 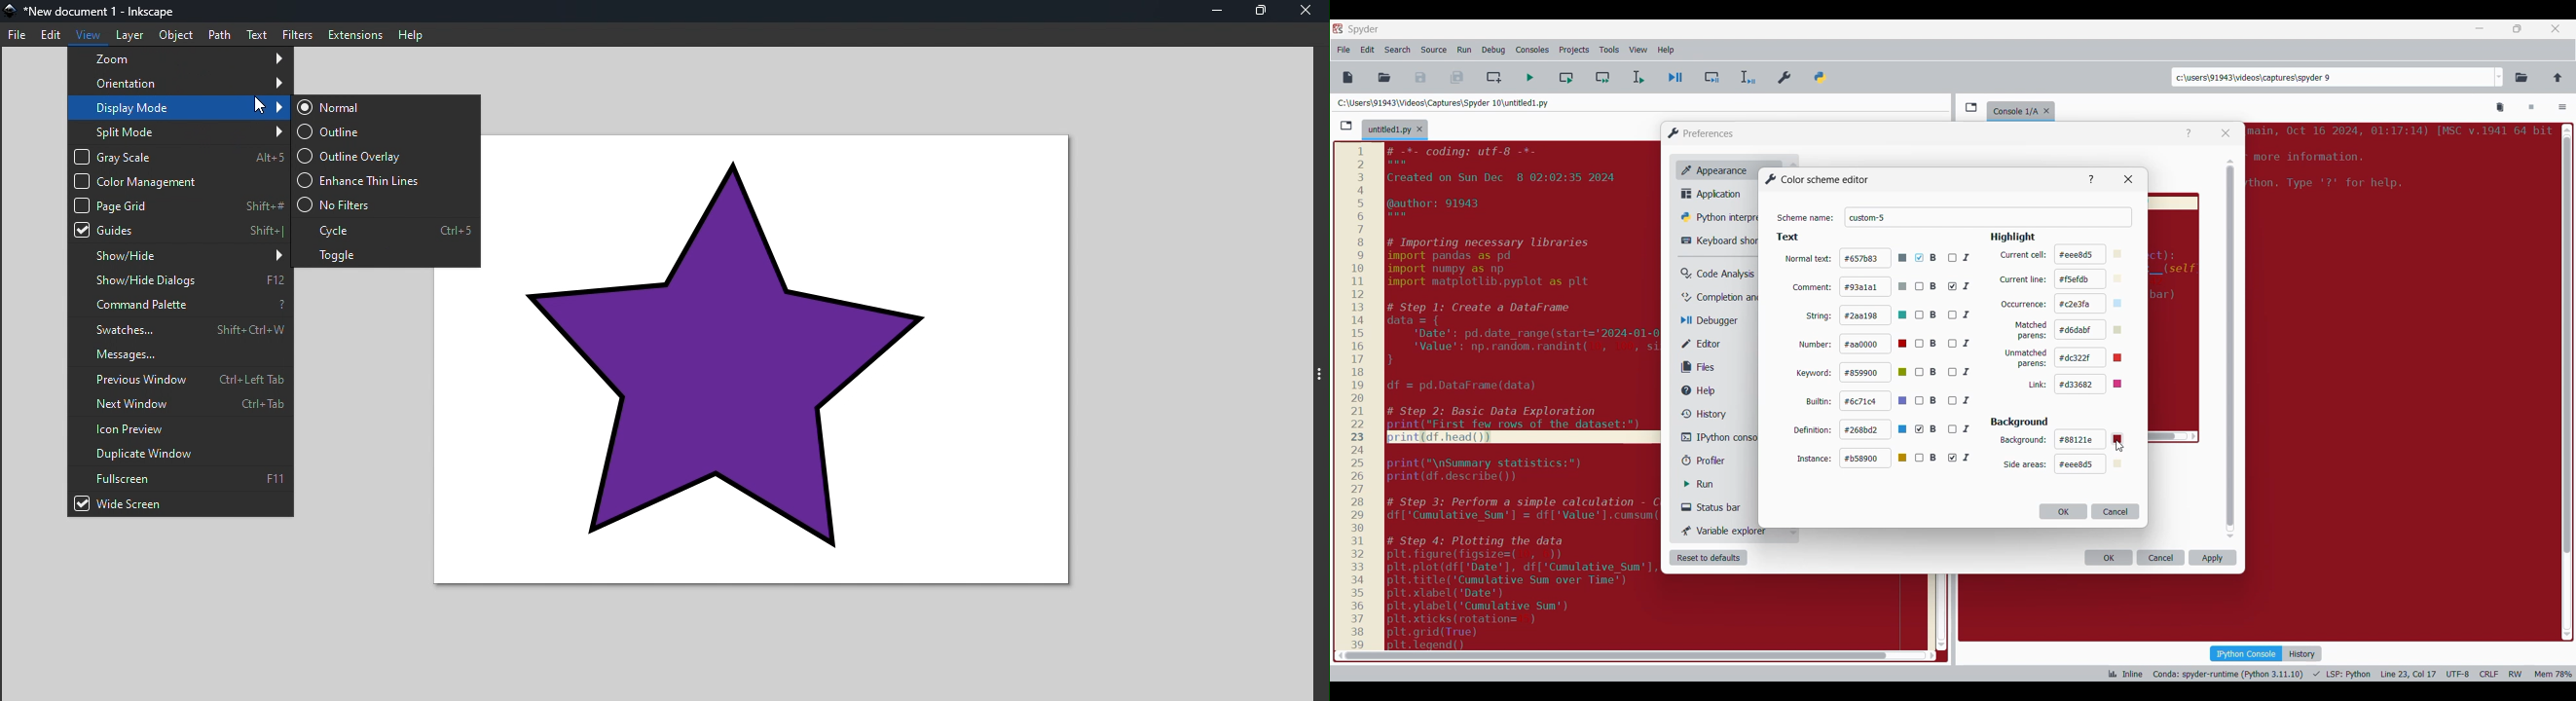 I want to click on Search menu, so click(x=1398, y=50).